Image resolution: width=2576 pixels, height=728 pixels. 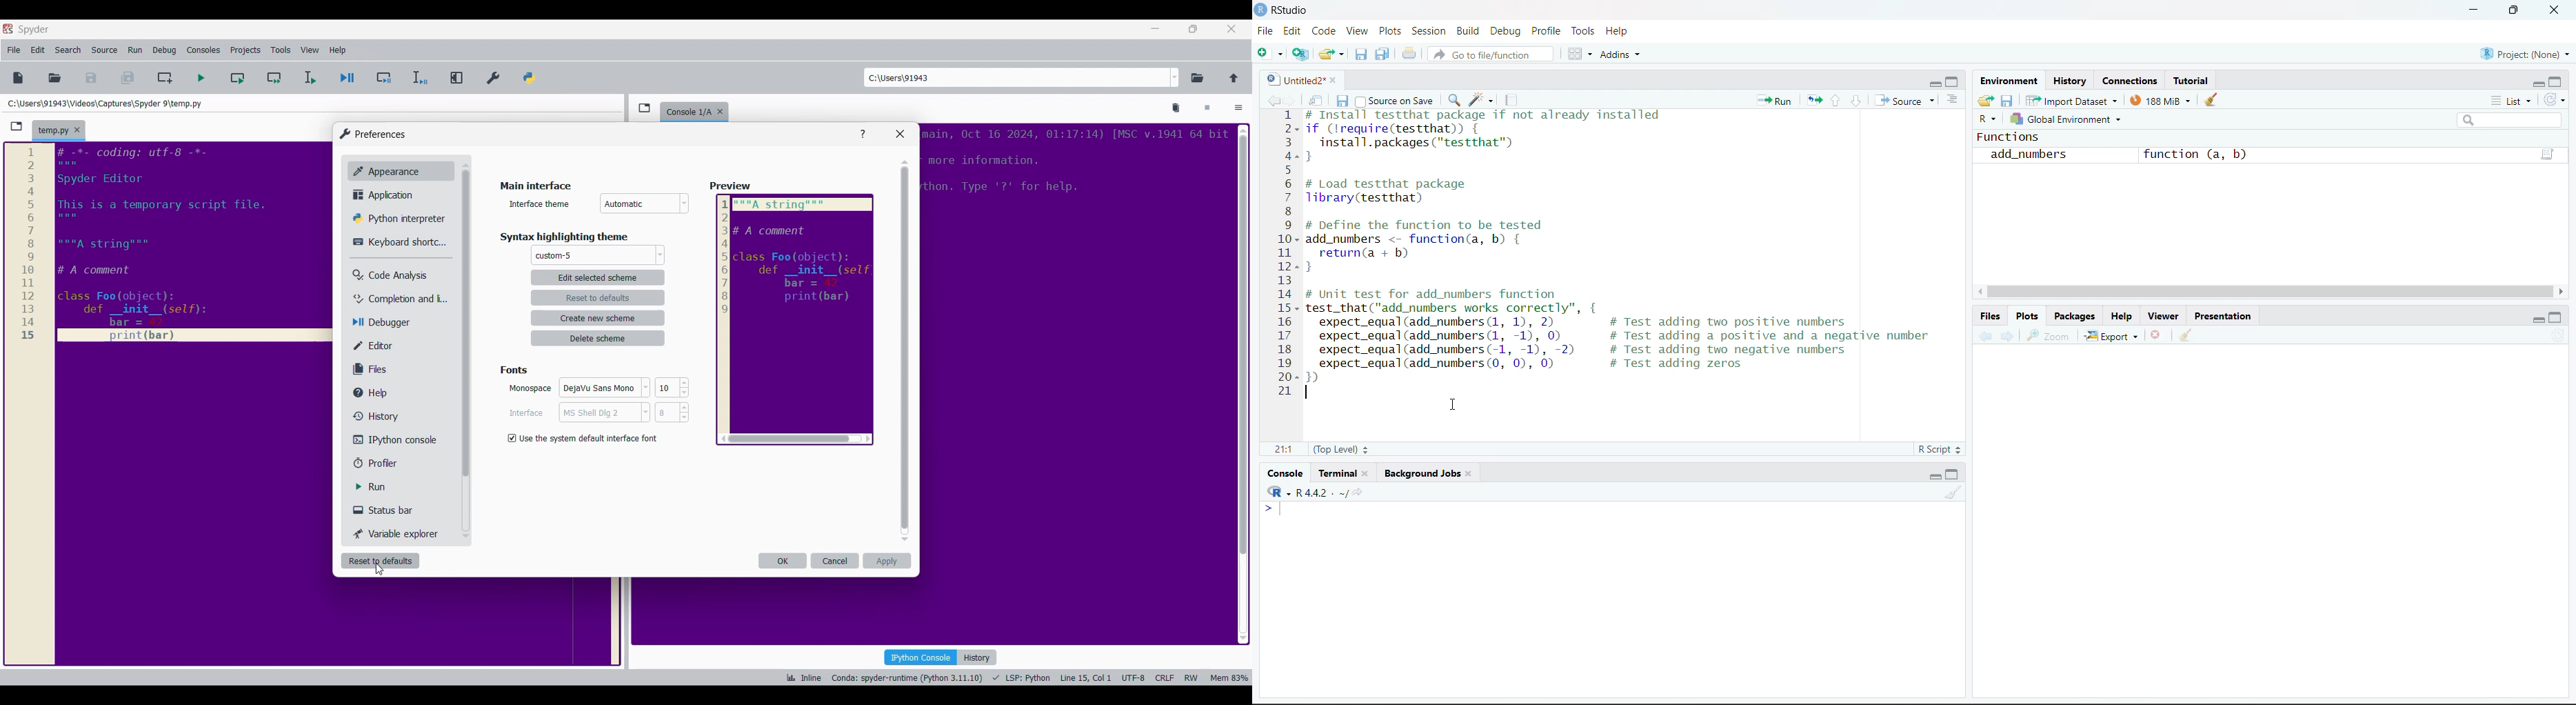 I want to click on create a project, so click(x=1300, y=53).